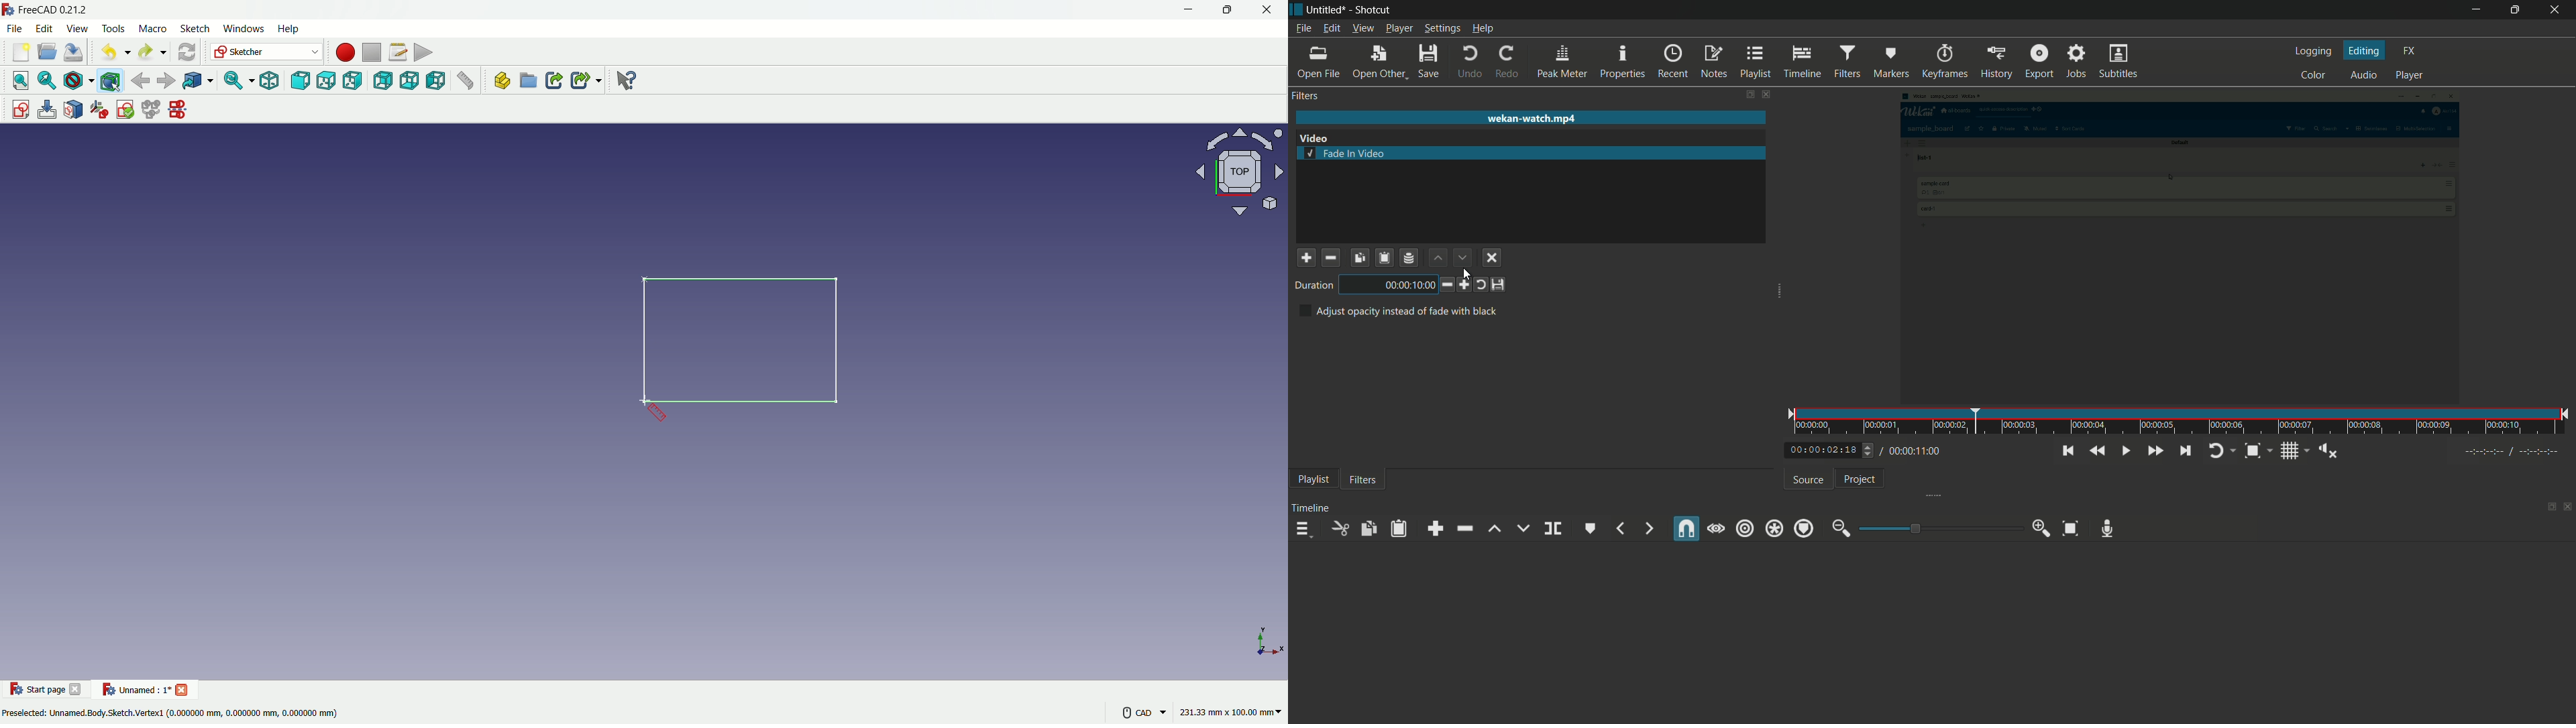  What do you see at coordinates (1623, 62) in the screenshot?
I see `properties` at bounding box center [1623, 62].